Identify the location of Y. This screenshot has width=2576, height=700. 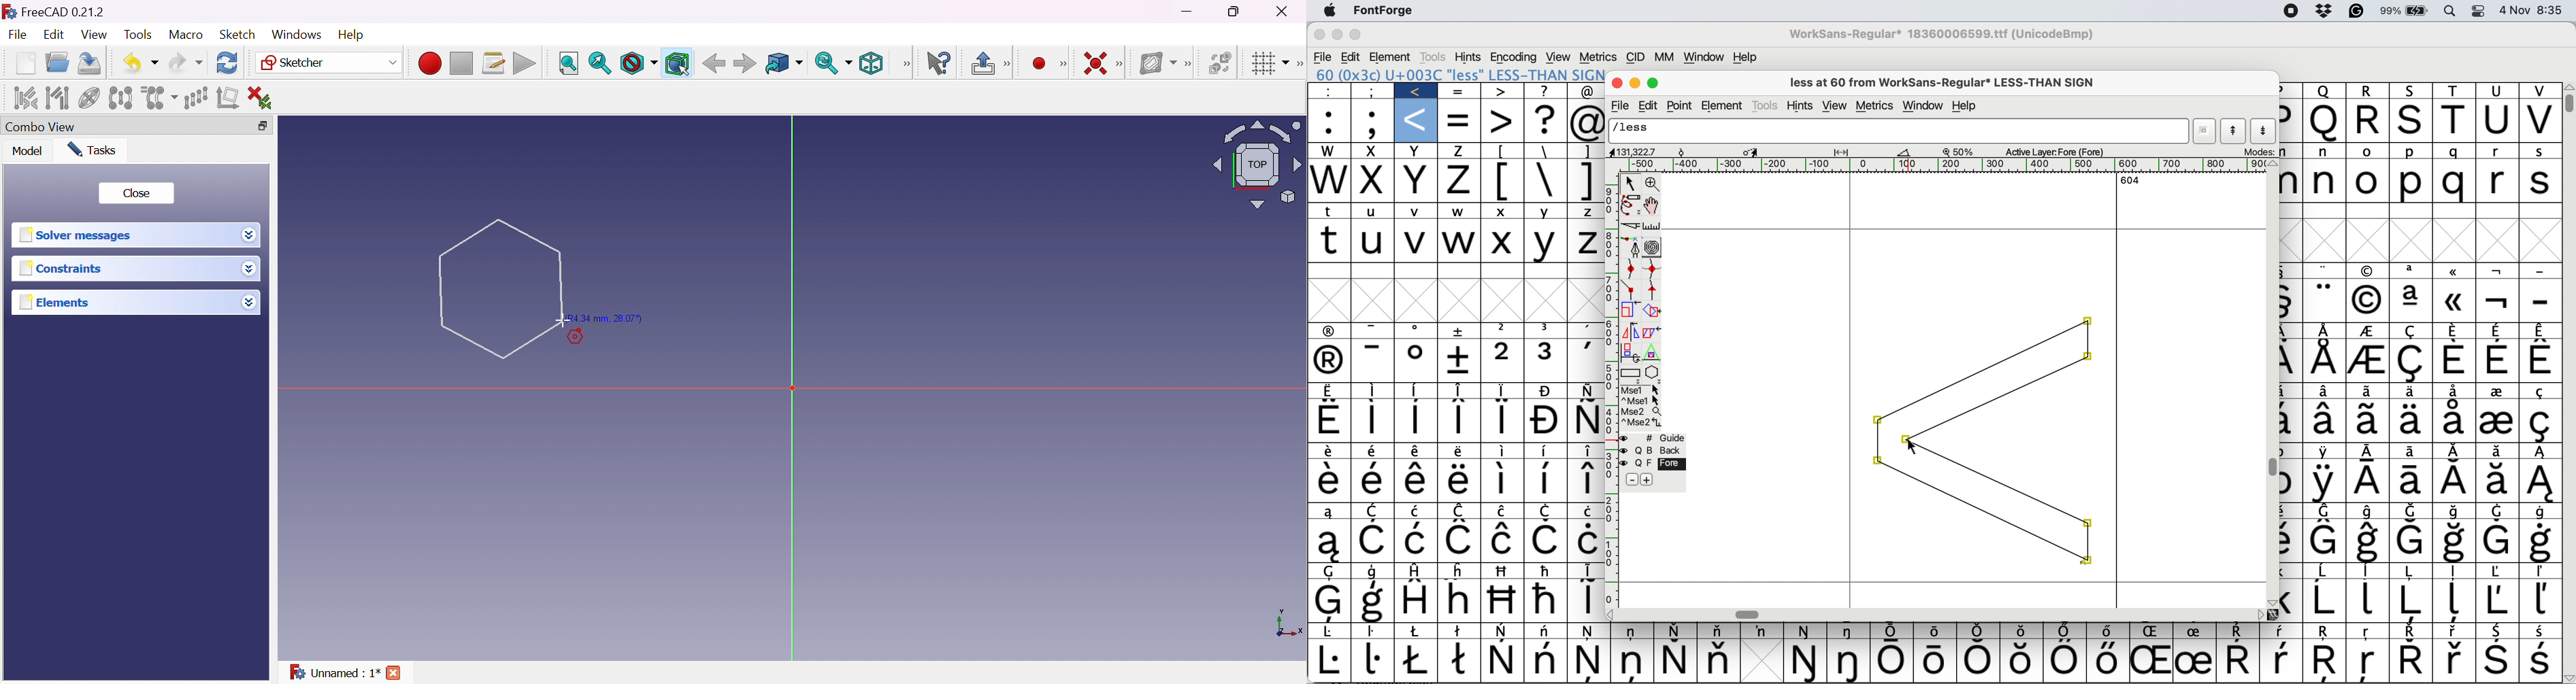
(1546, 209).